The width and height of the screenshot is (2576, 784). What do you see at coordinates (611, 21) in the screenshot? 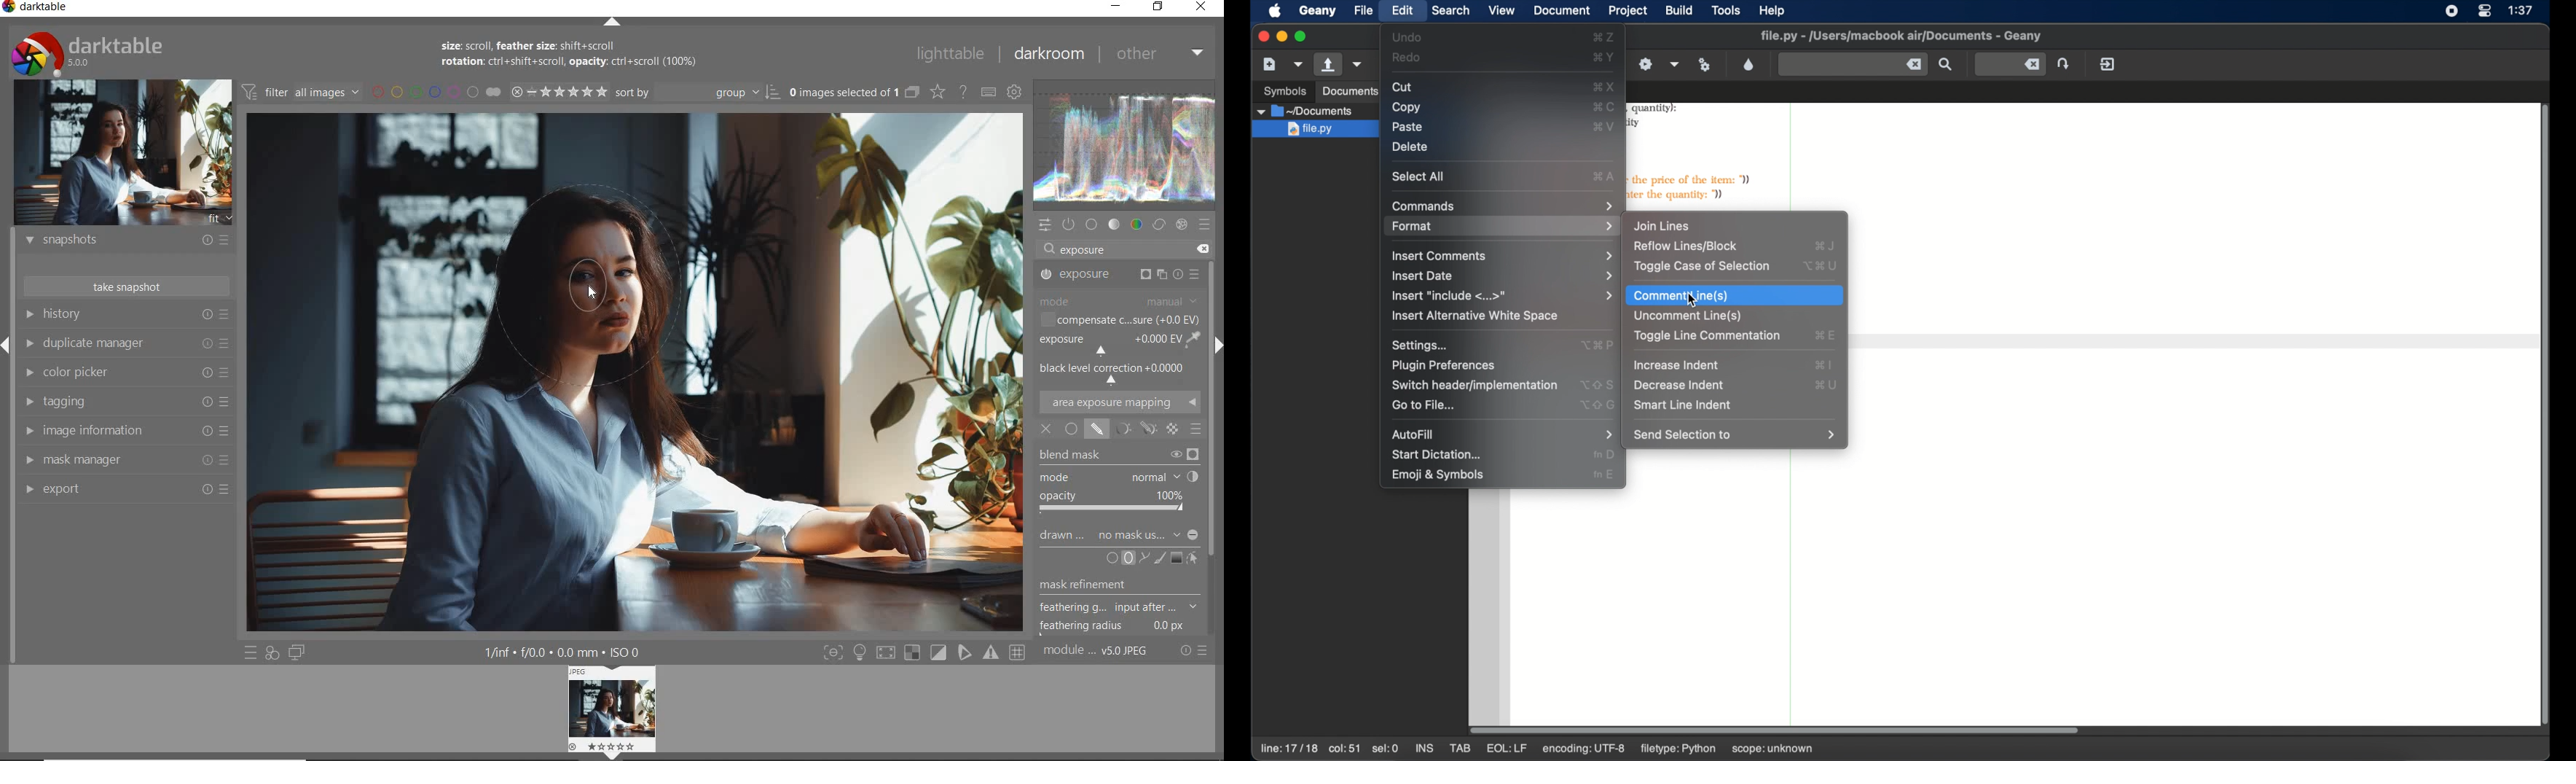
I see `expand/collapse` at bounding box center [611, 21].